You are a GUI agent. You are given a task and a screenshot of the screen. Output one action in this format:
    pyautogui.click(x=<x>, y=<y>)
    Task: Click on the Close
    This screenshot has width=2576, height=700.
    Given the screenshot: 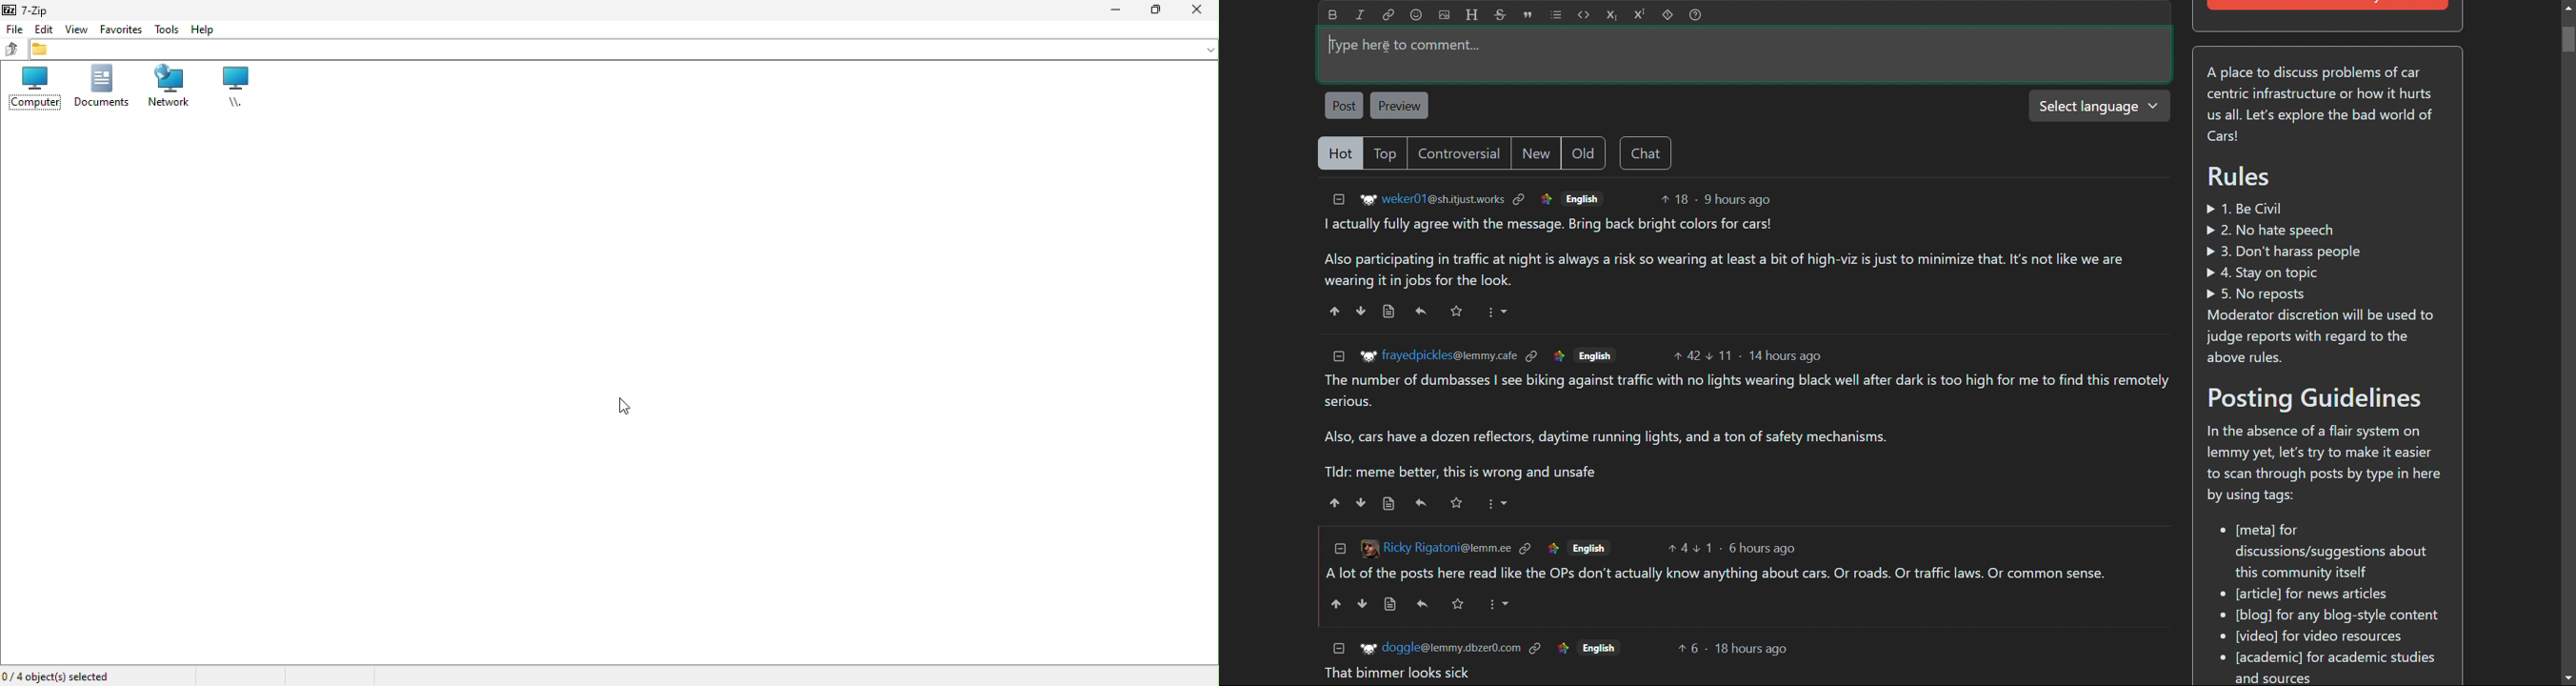 What is the action you would take?
    pyautogui.click(x=1201, y=9)
    